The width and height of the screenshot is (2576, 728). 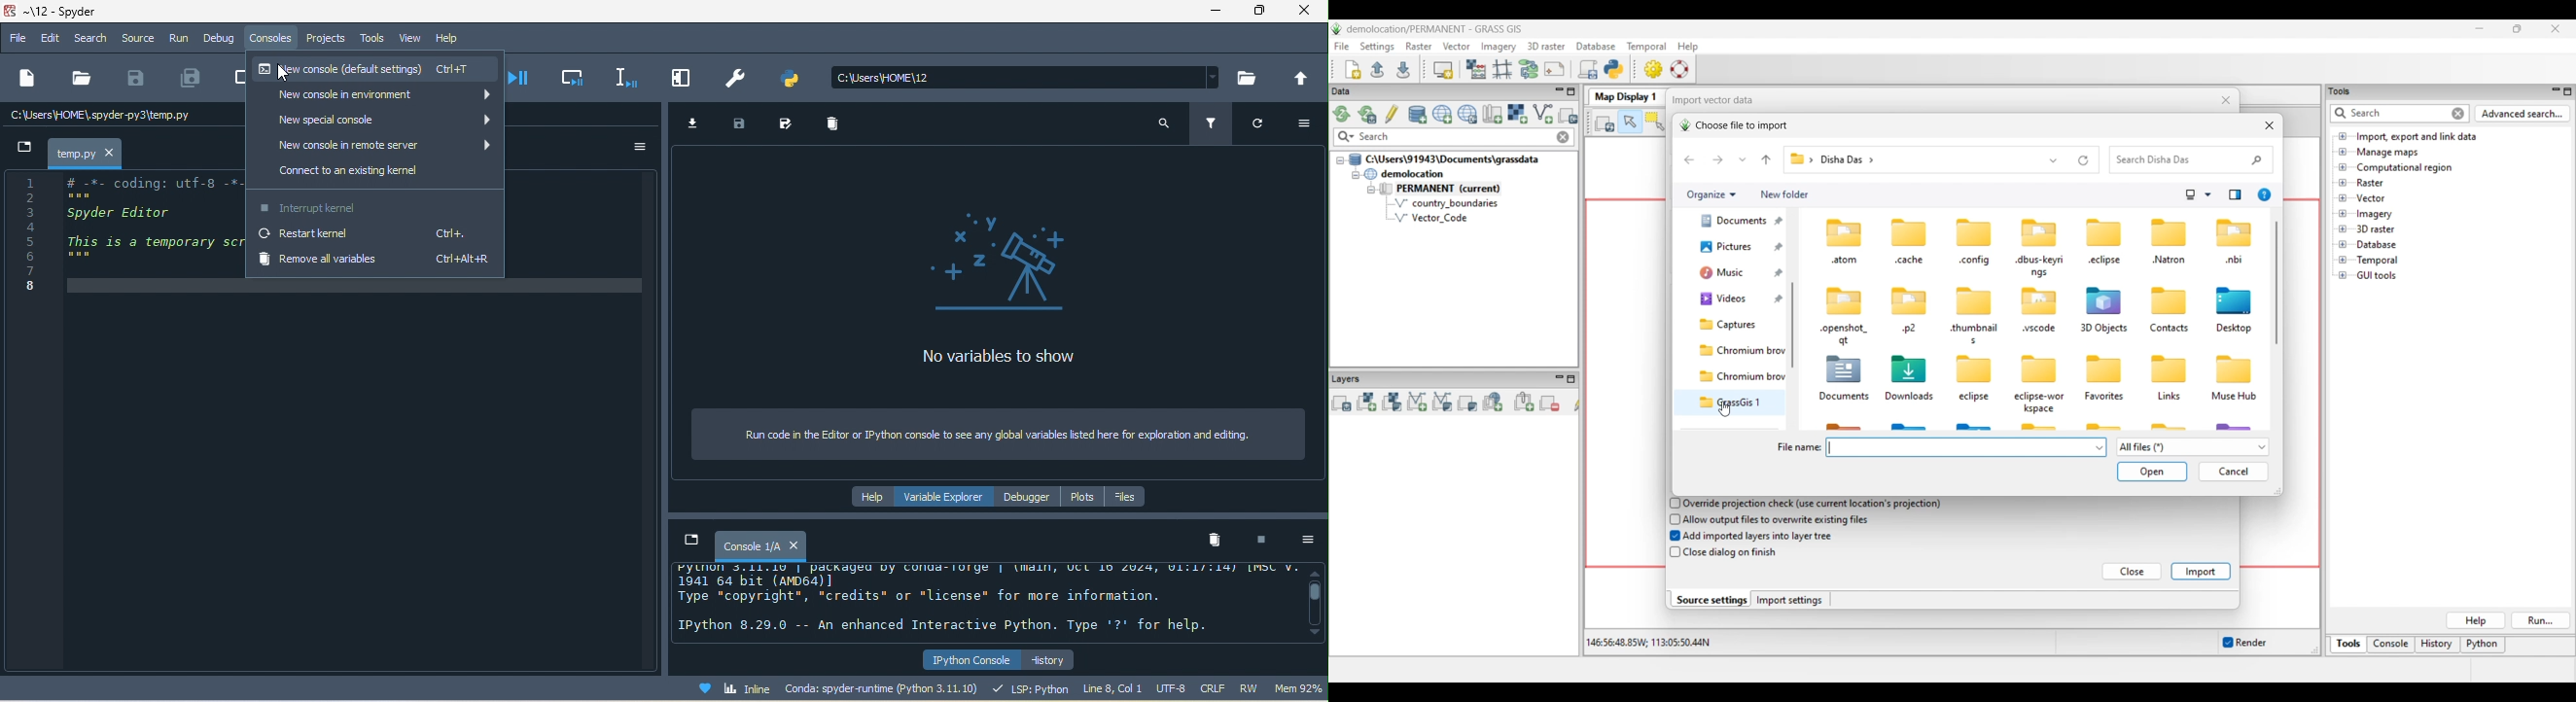 What do you see at coordinates (1032, 687) in the screenshot?
I see `lsp python` at bounding box center [1032, 687].